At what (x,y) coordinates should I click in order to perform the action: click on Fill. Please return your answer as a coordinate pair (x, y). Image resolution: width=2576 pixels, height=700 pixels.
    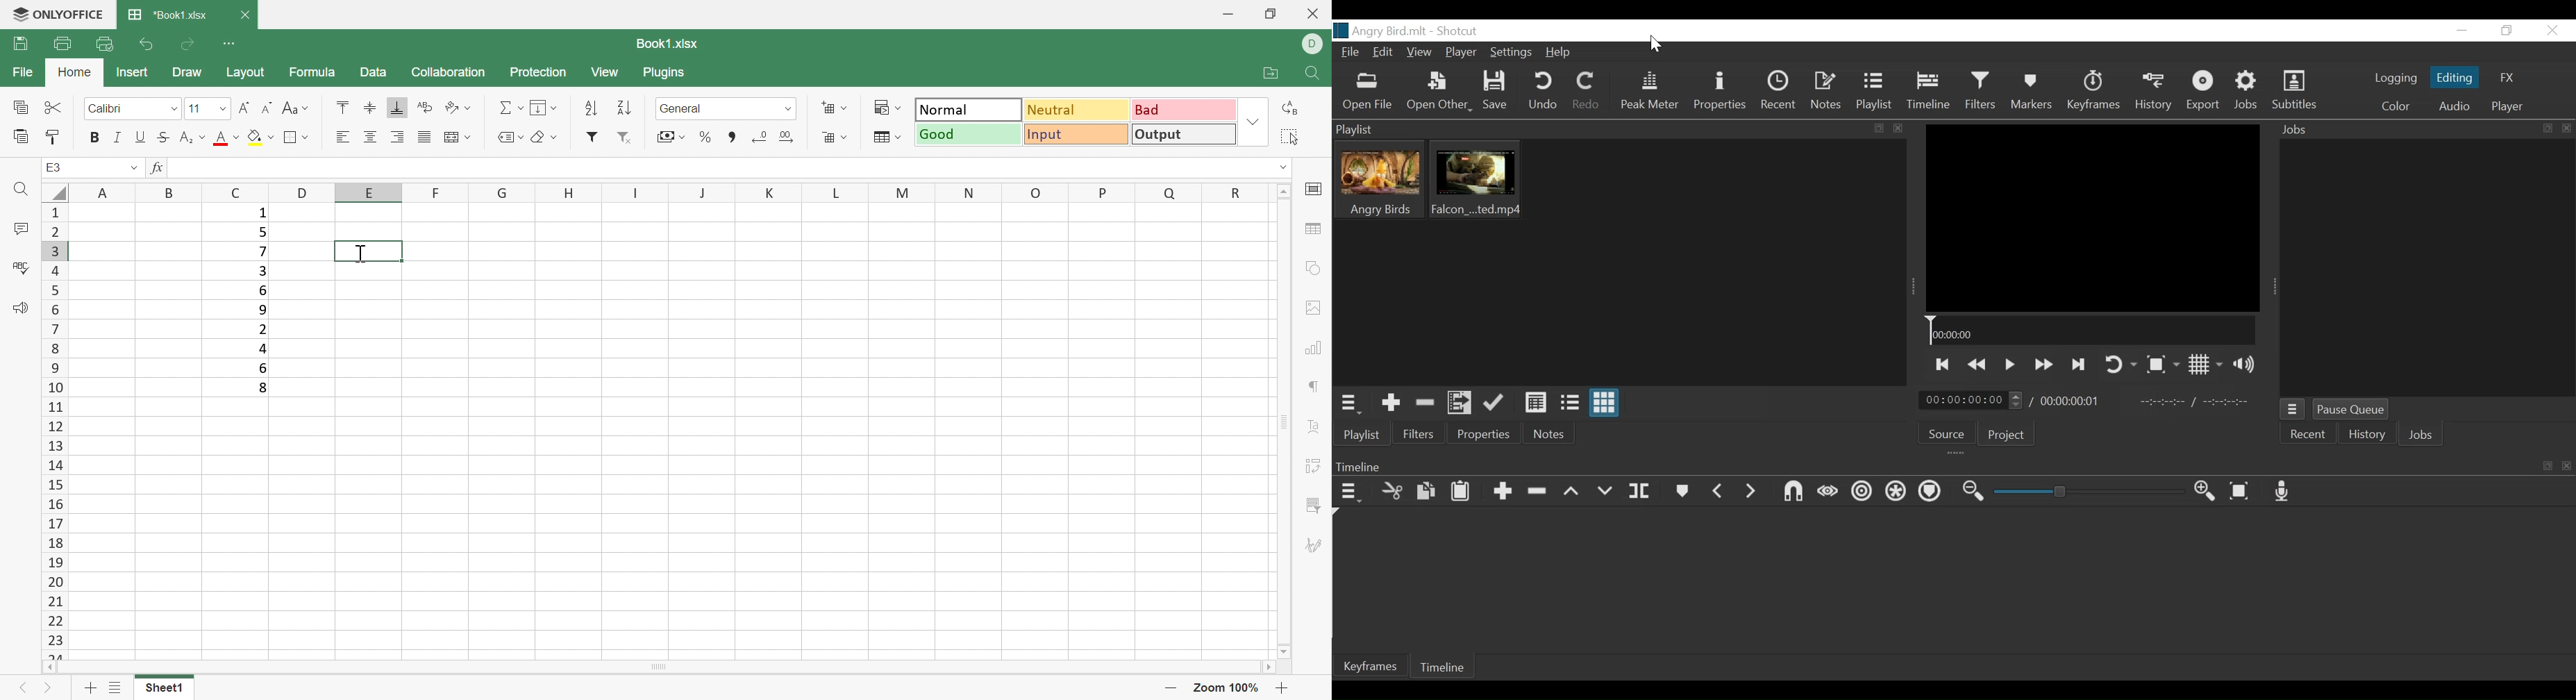
    Looking at the image, I should click on (543, 107).